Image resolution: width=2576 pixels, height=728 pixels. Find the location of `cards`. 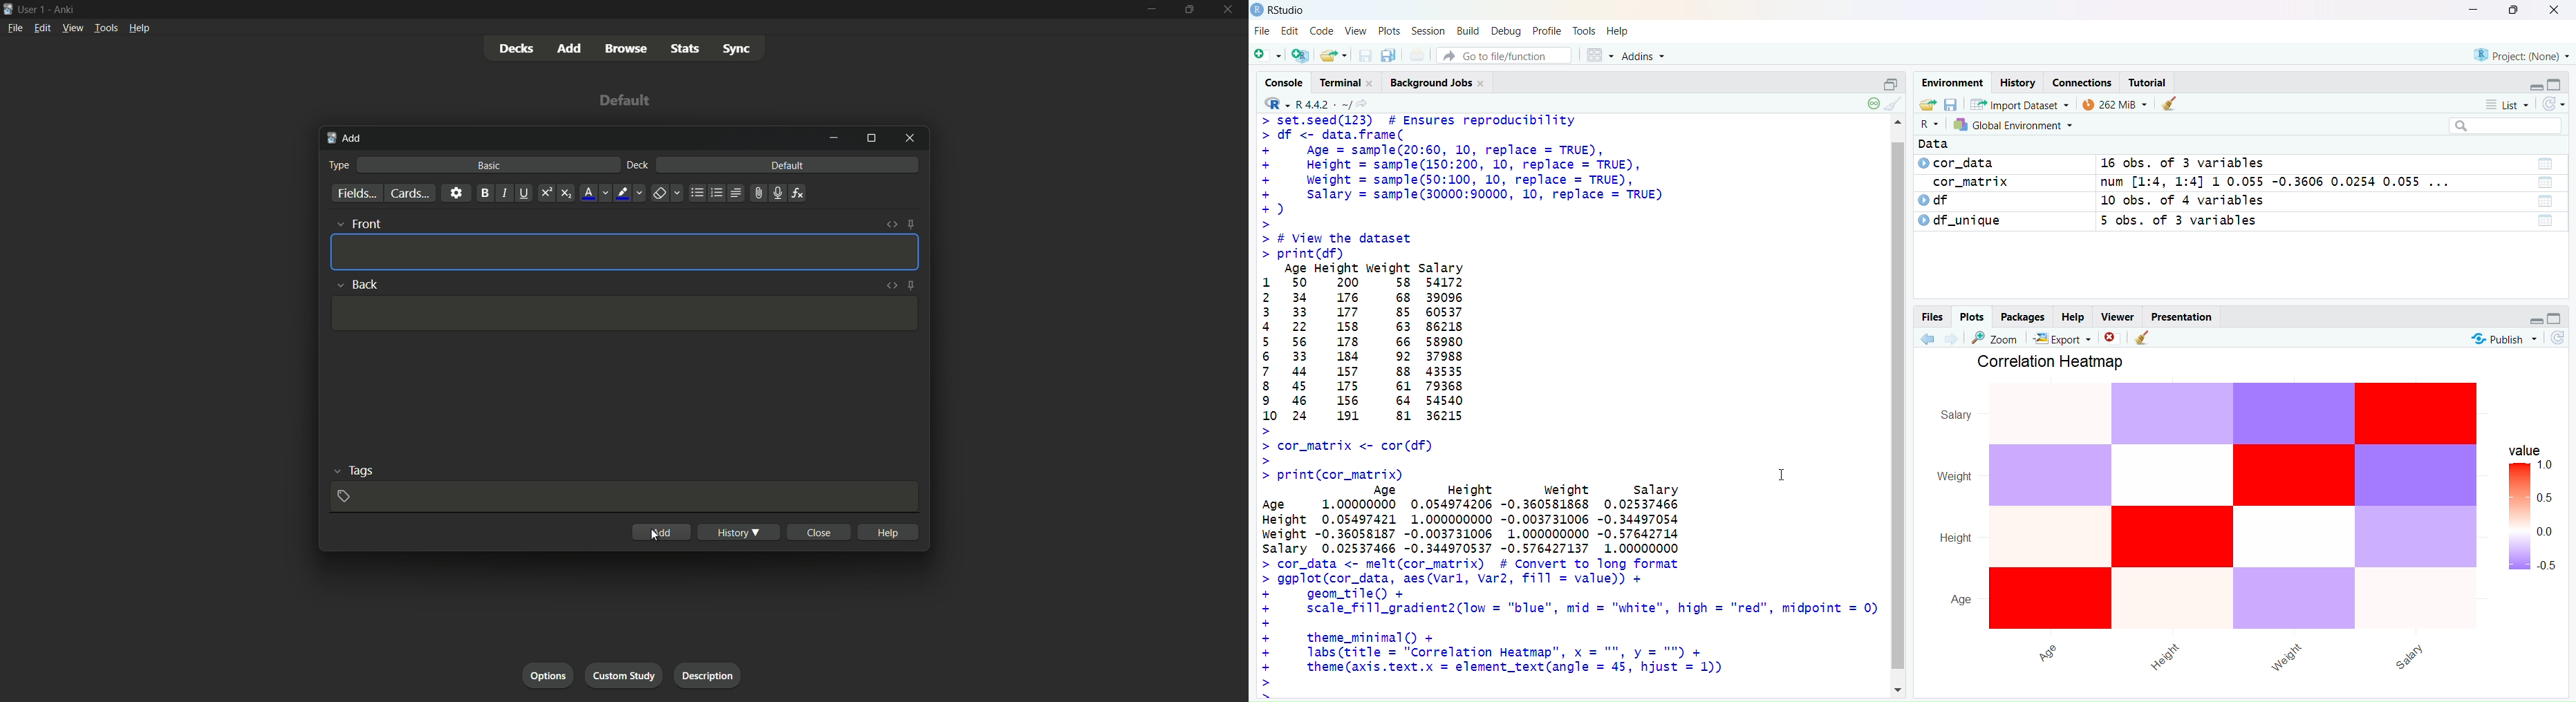

cards is located at coordinates (409, 193).